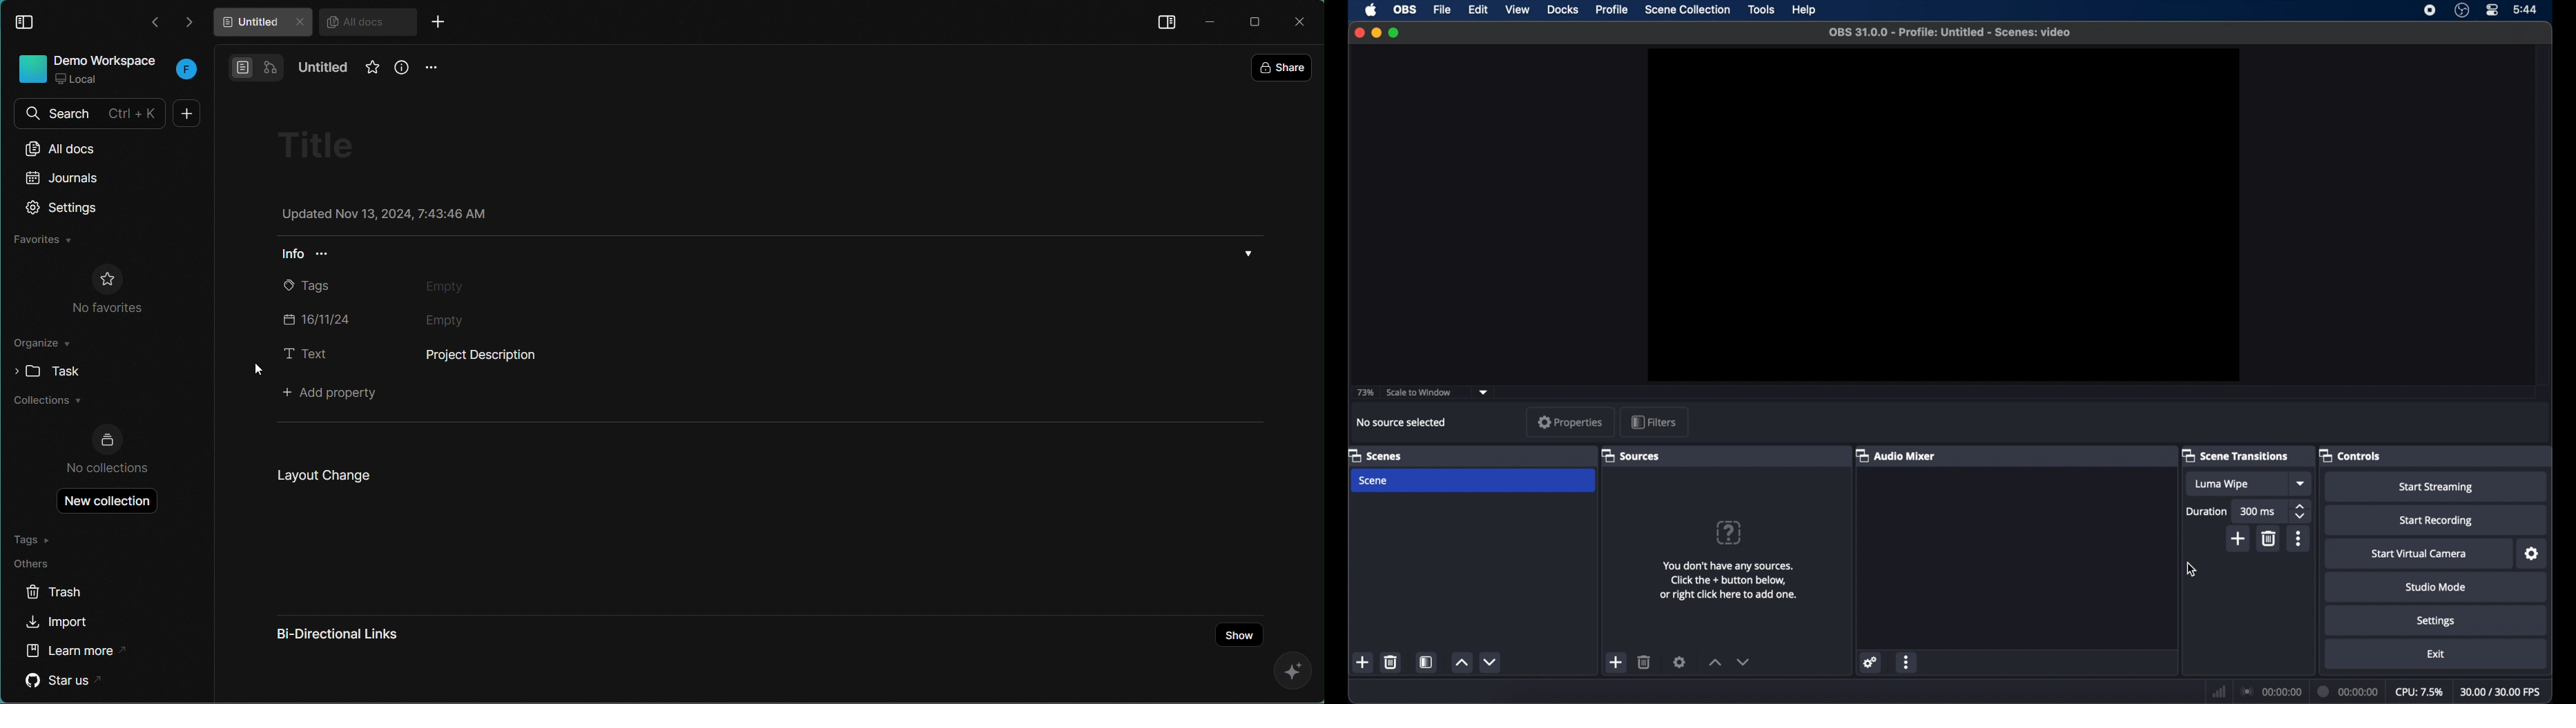  What do you see at coordinates (2438, 654) in the screenshot?
I see `exit` at bounding box center [2438, 654].